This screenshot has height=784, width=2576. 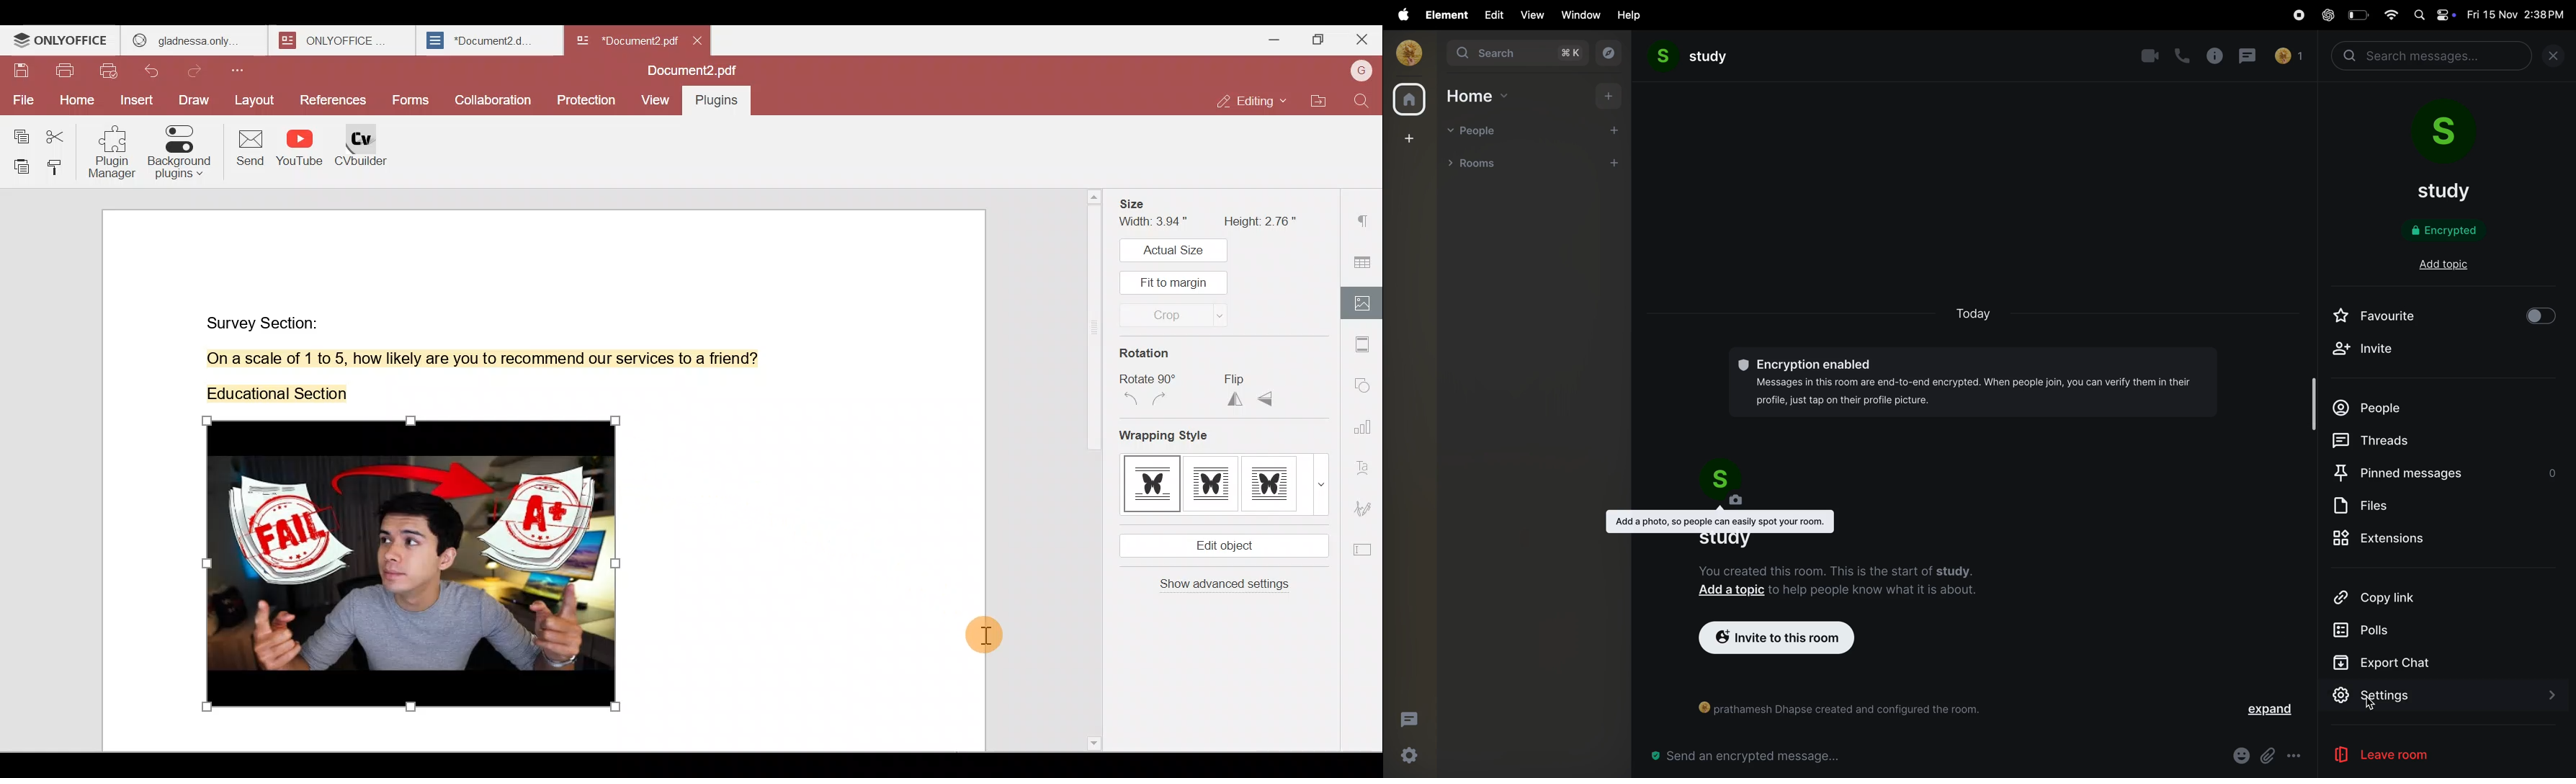 I want to click on profile, so click(x=1406, y=52).